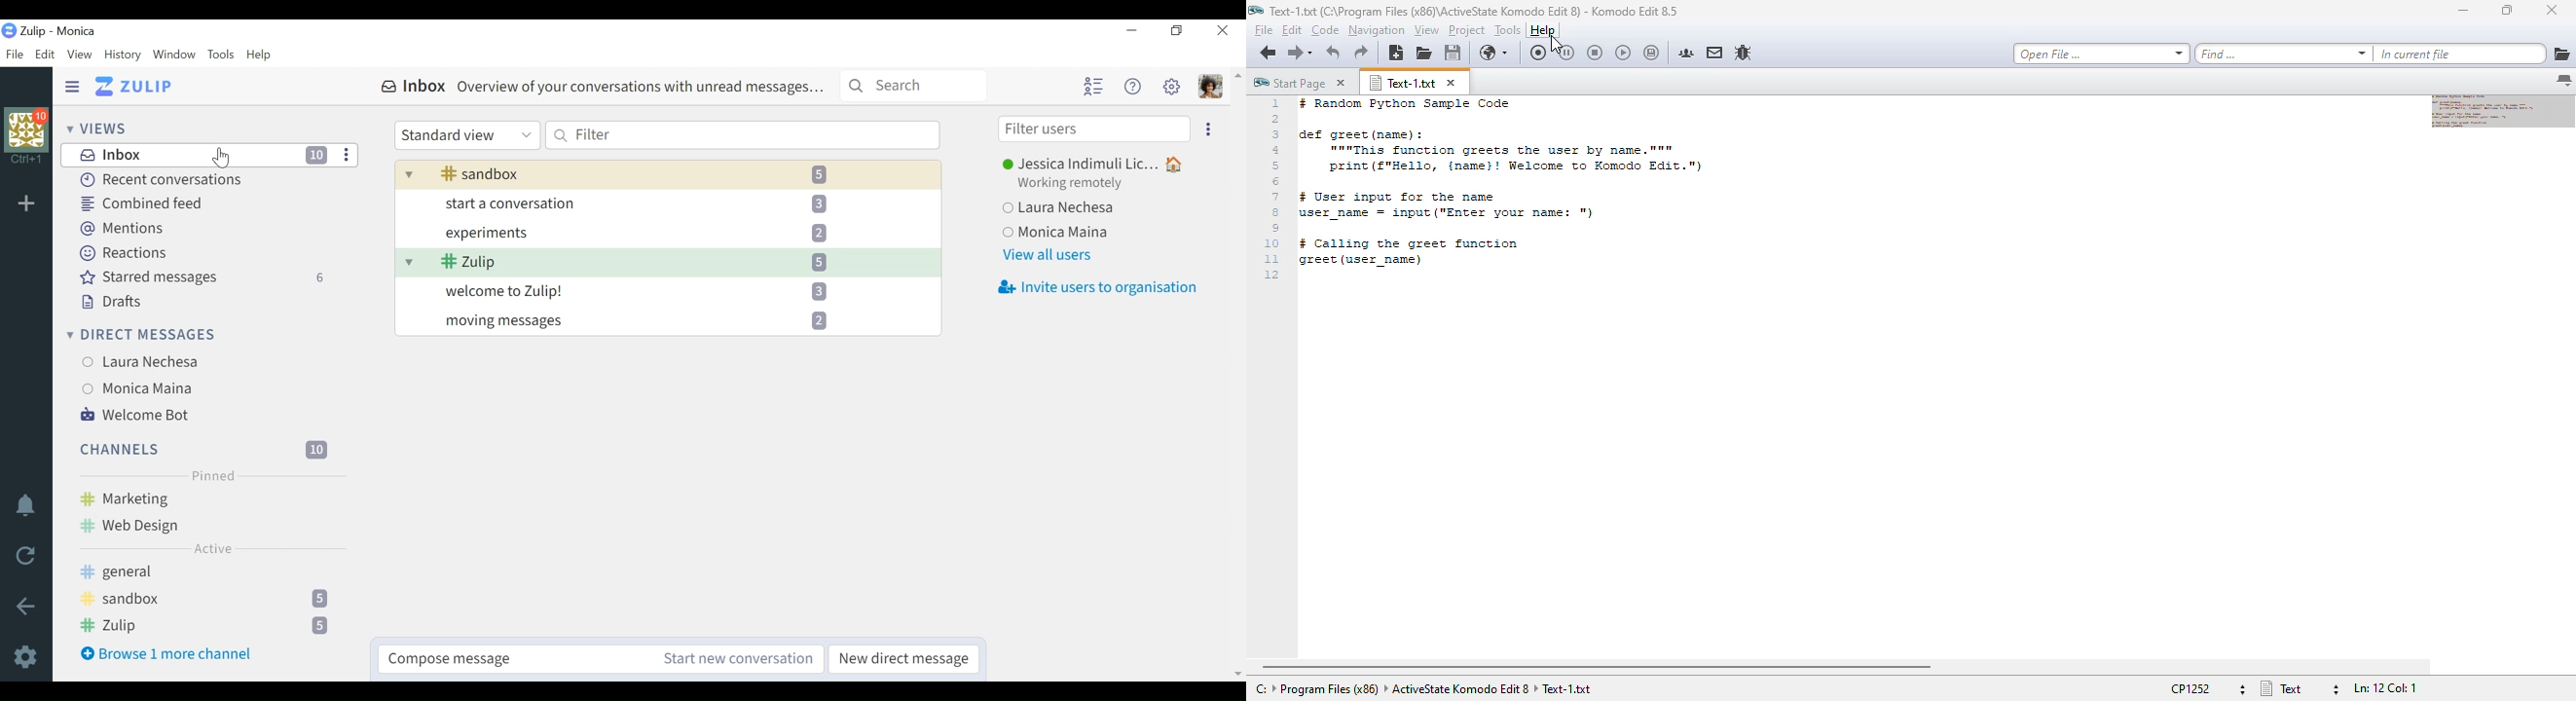 This screenshot has height=728, width=2576. What do you see at coordinates (1062, 233) in the screenshot?
I see `User` at bounding box center [1062, 233].